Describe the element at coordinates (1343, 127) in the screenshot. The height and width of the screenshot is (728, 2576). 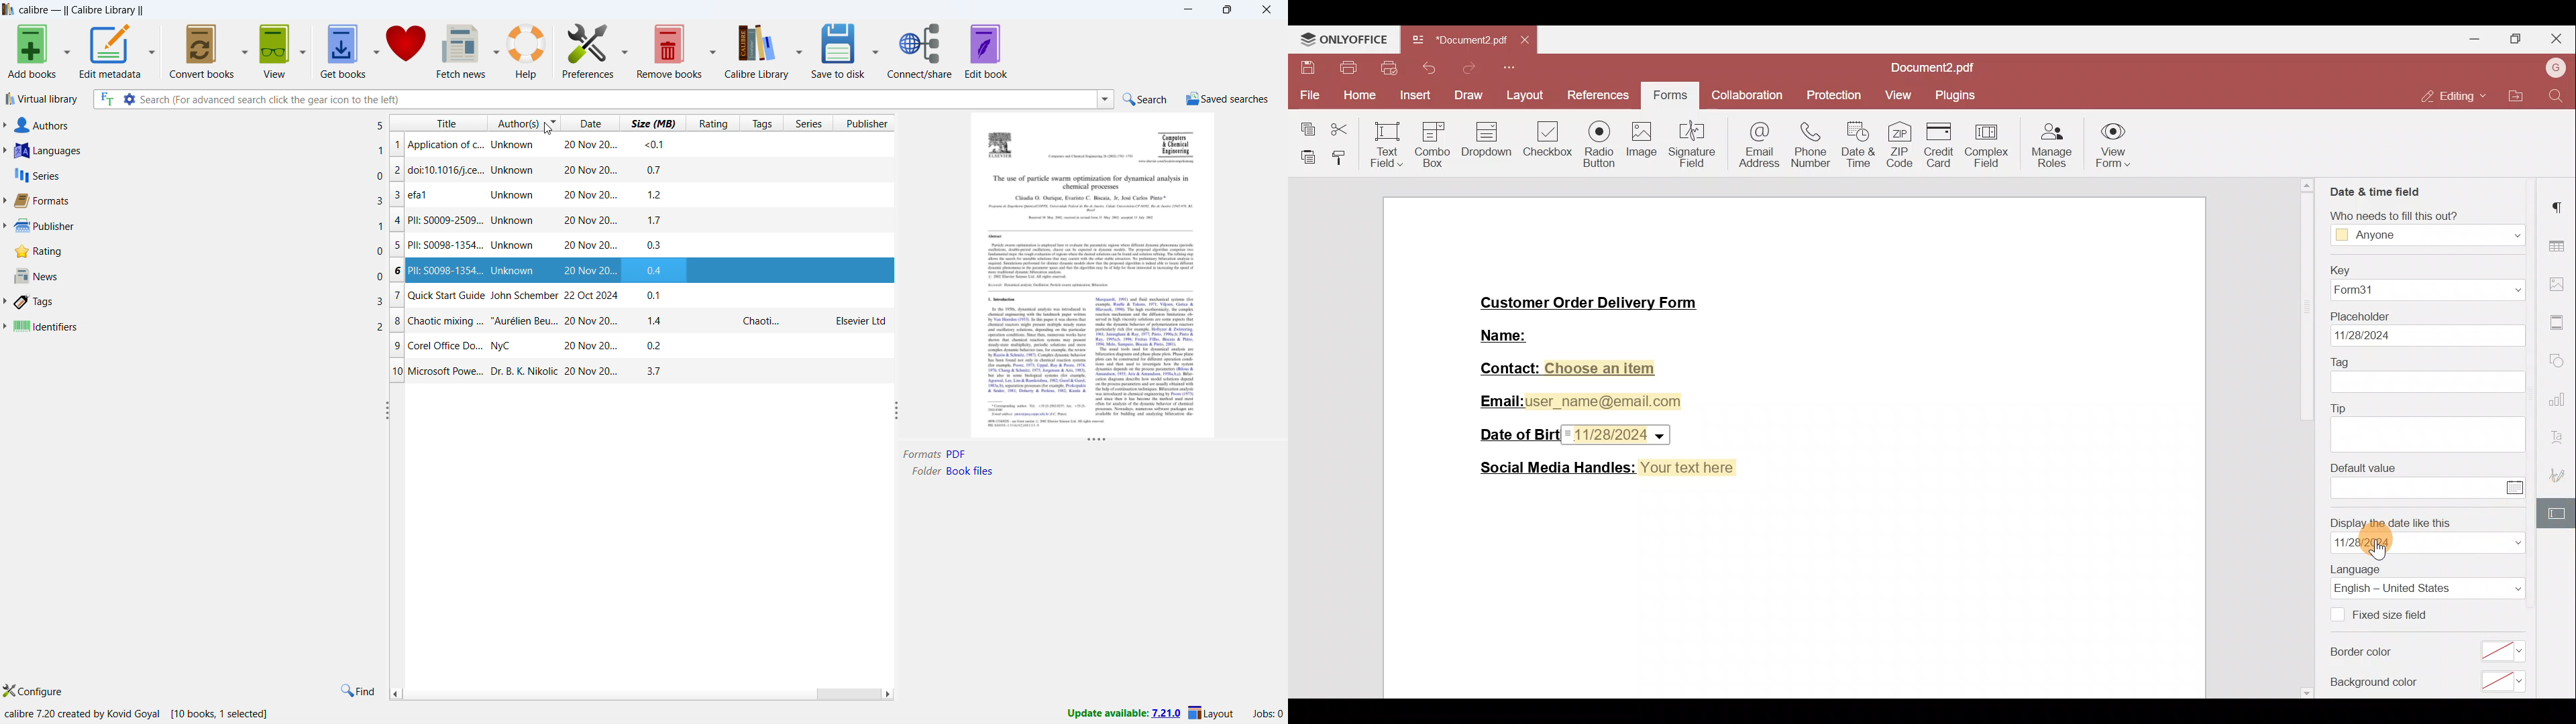
I see `Cut` at that location.